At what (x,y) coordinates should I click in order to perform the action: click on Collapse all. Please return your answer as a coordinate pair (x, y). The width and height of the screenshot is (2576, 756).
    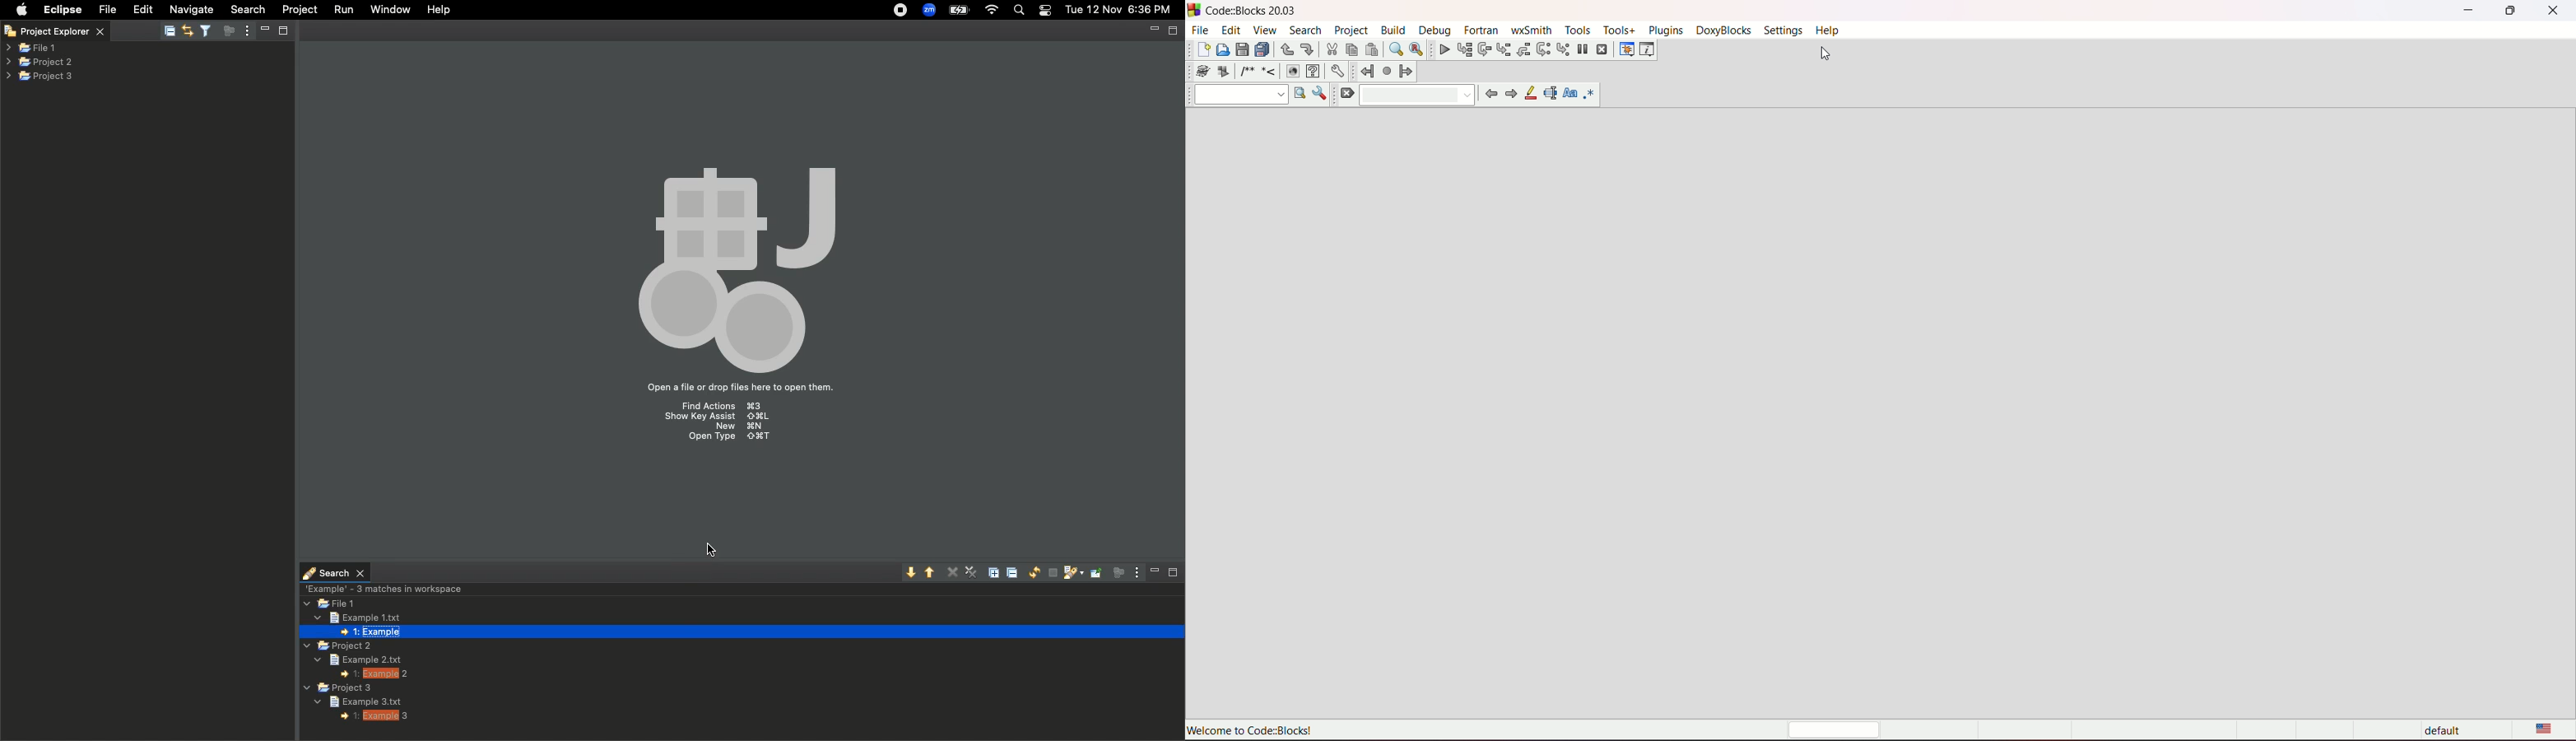
    Looking at the image, I should click on (1015, 572).